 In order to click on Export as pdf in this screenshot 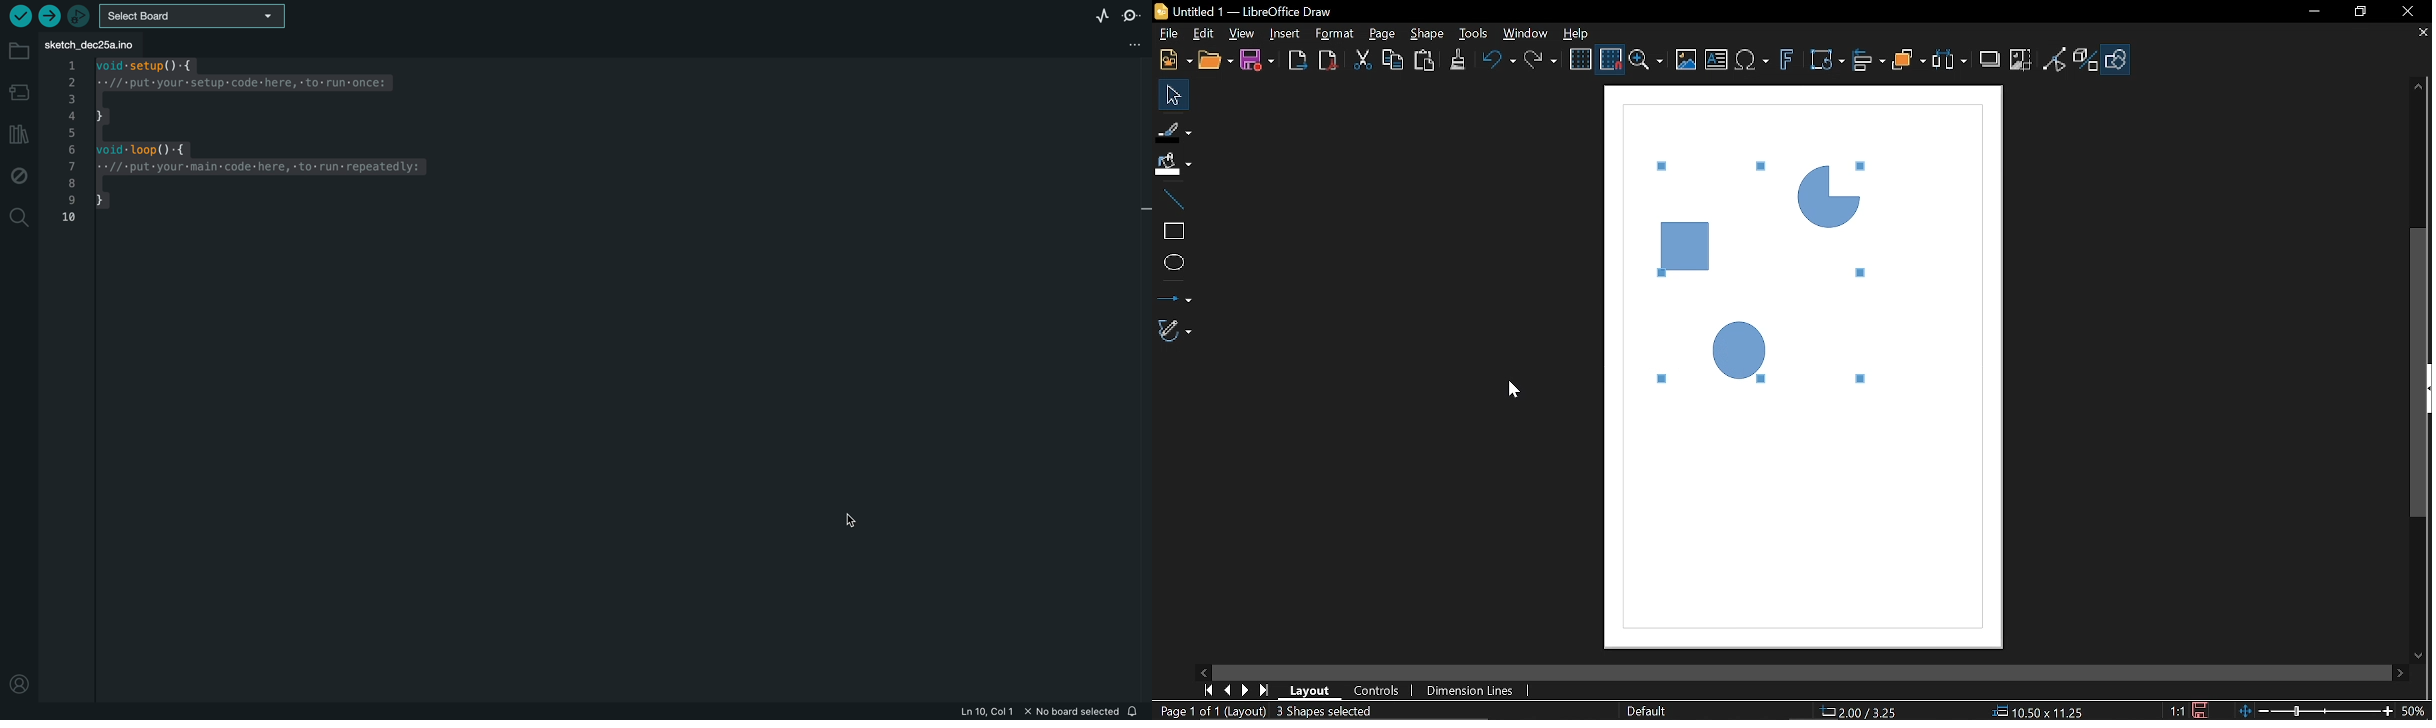, I will do `click(1330, 61)`.